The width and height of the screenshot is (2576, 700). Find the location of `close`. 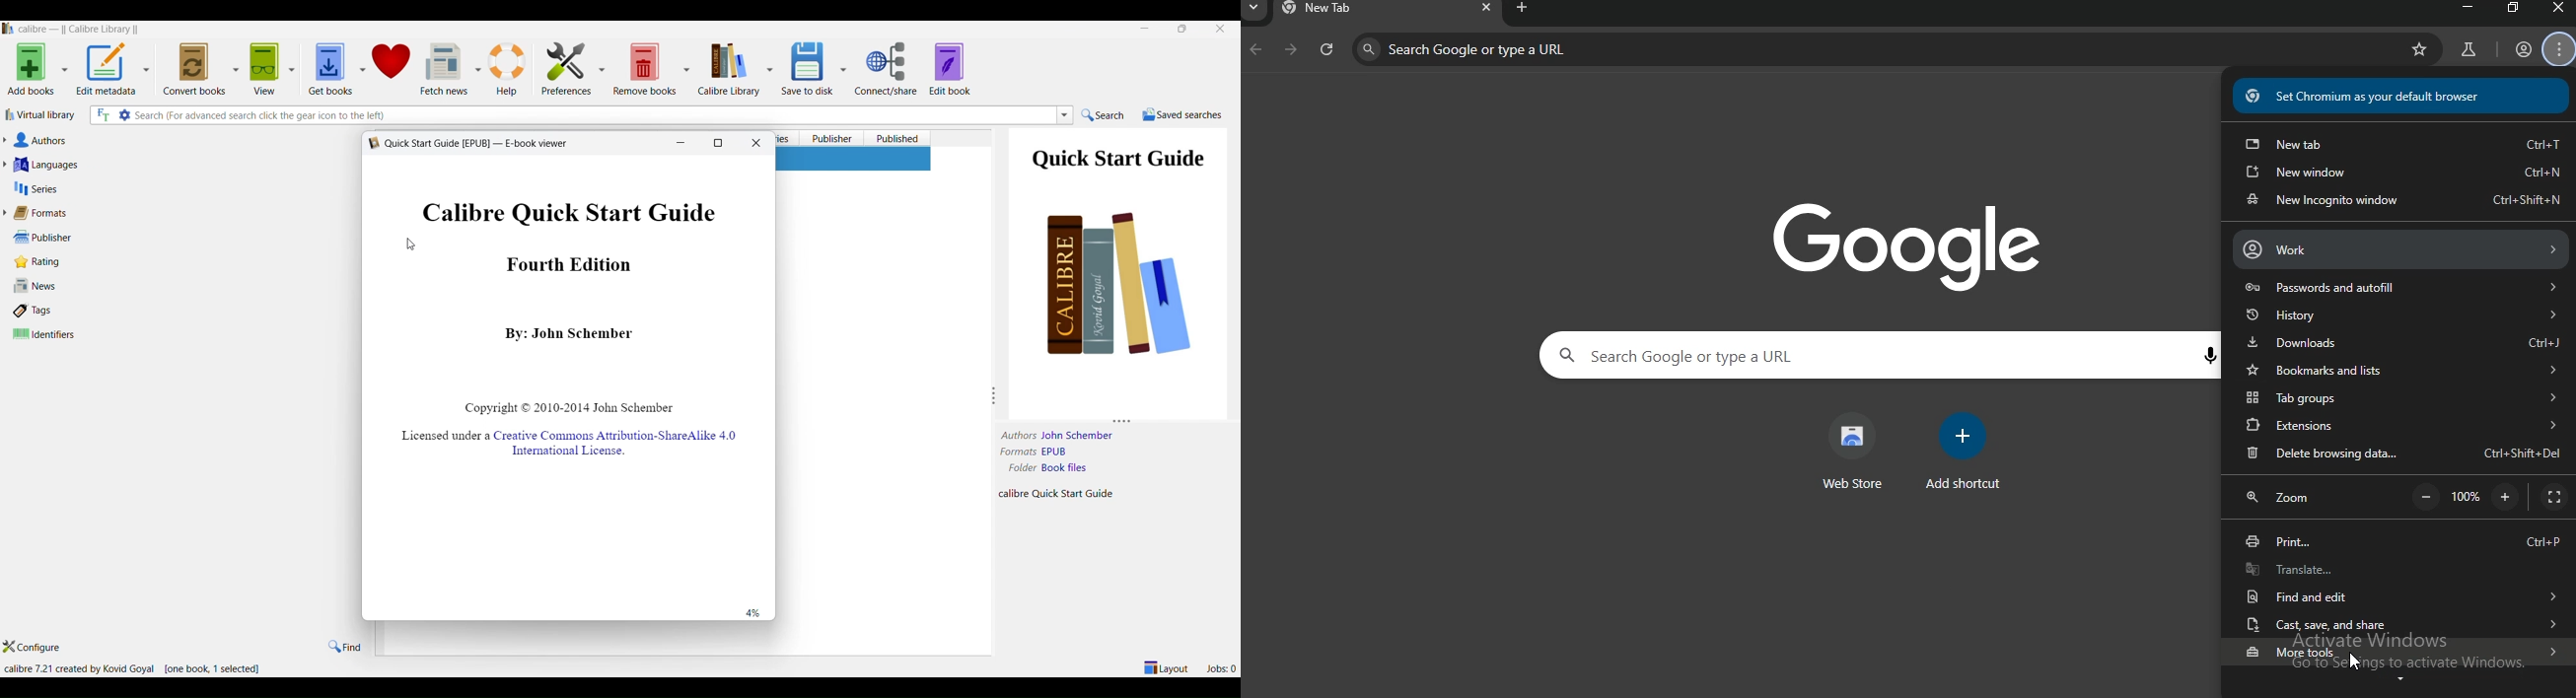

close is located at coordinates (2559, 8).